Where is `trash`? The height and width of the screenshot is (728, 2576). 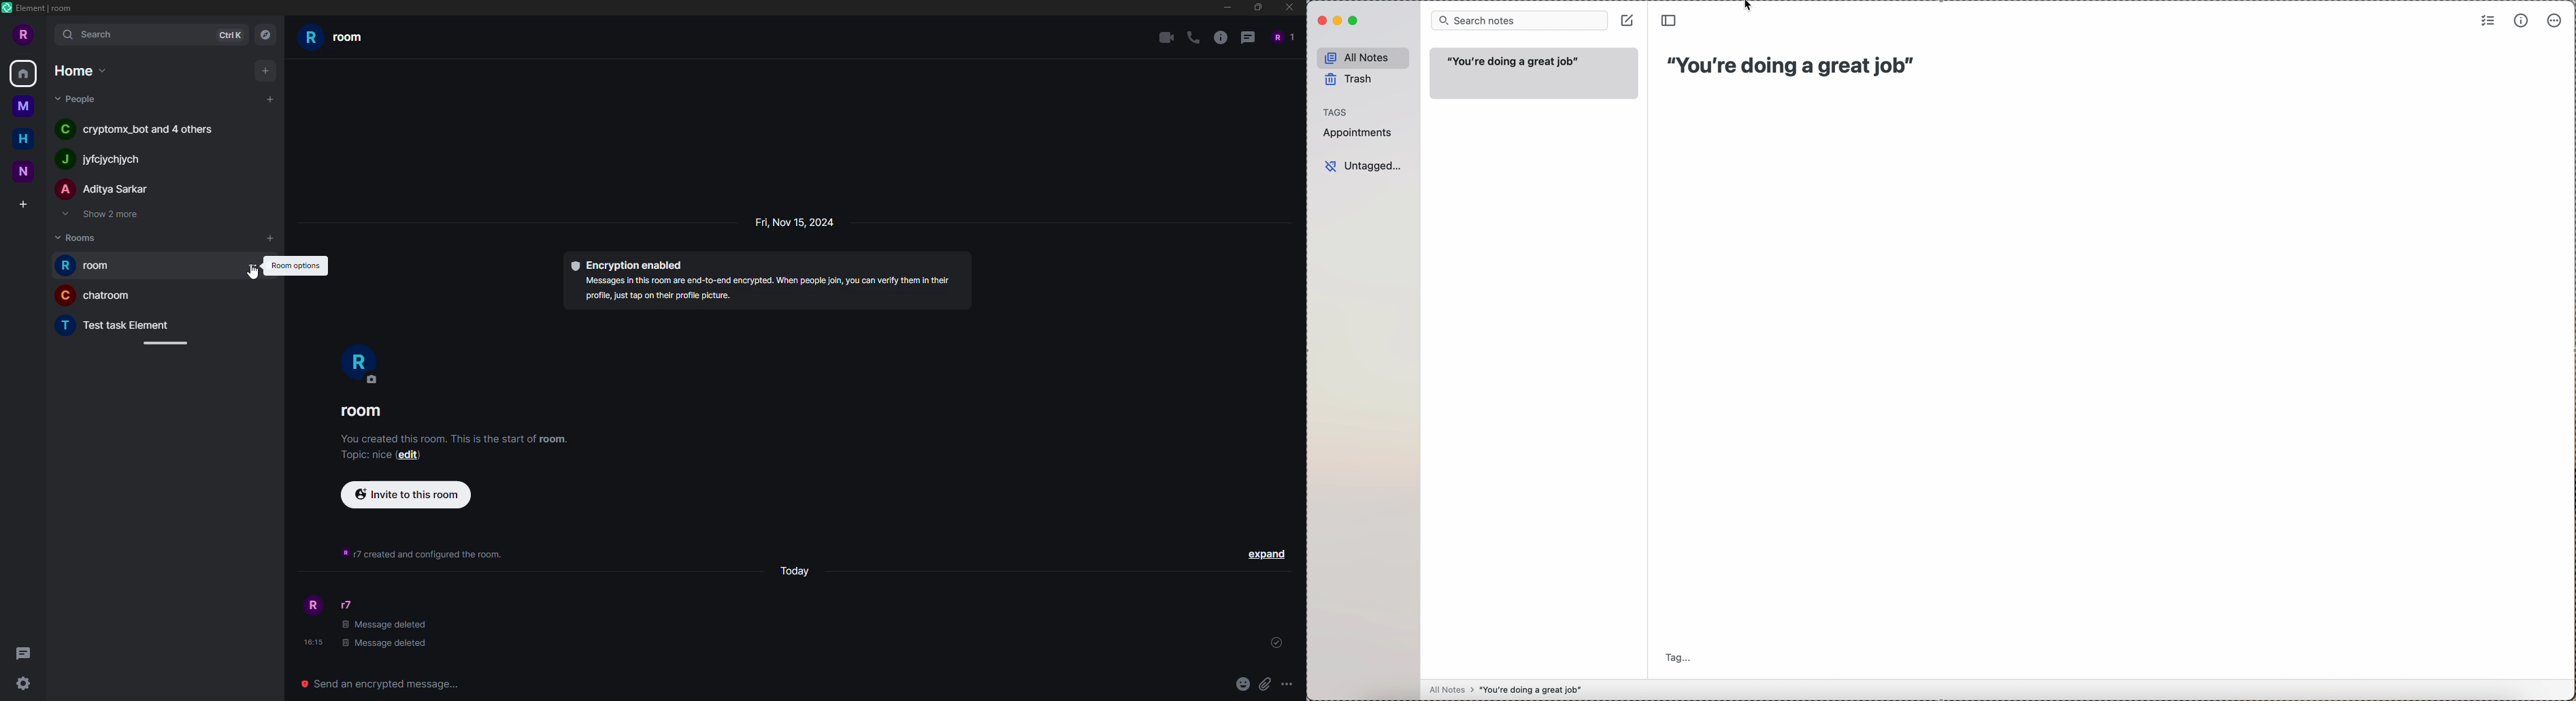 trash is located at coordinates (1351, 82).